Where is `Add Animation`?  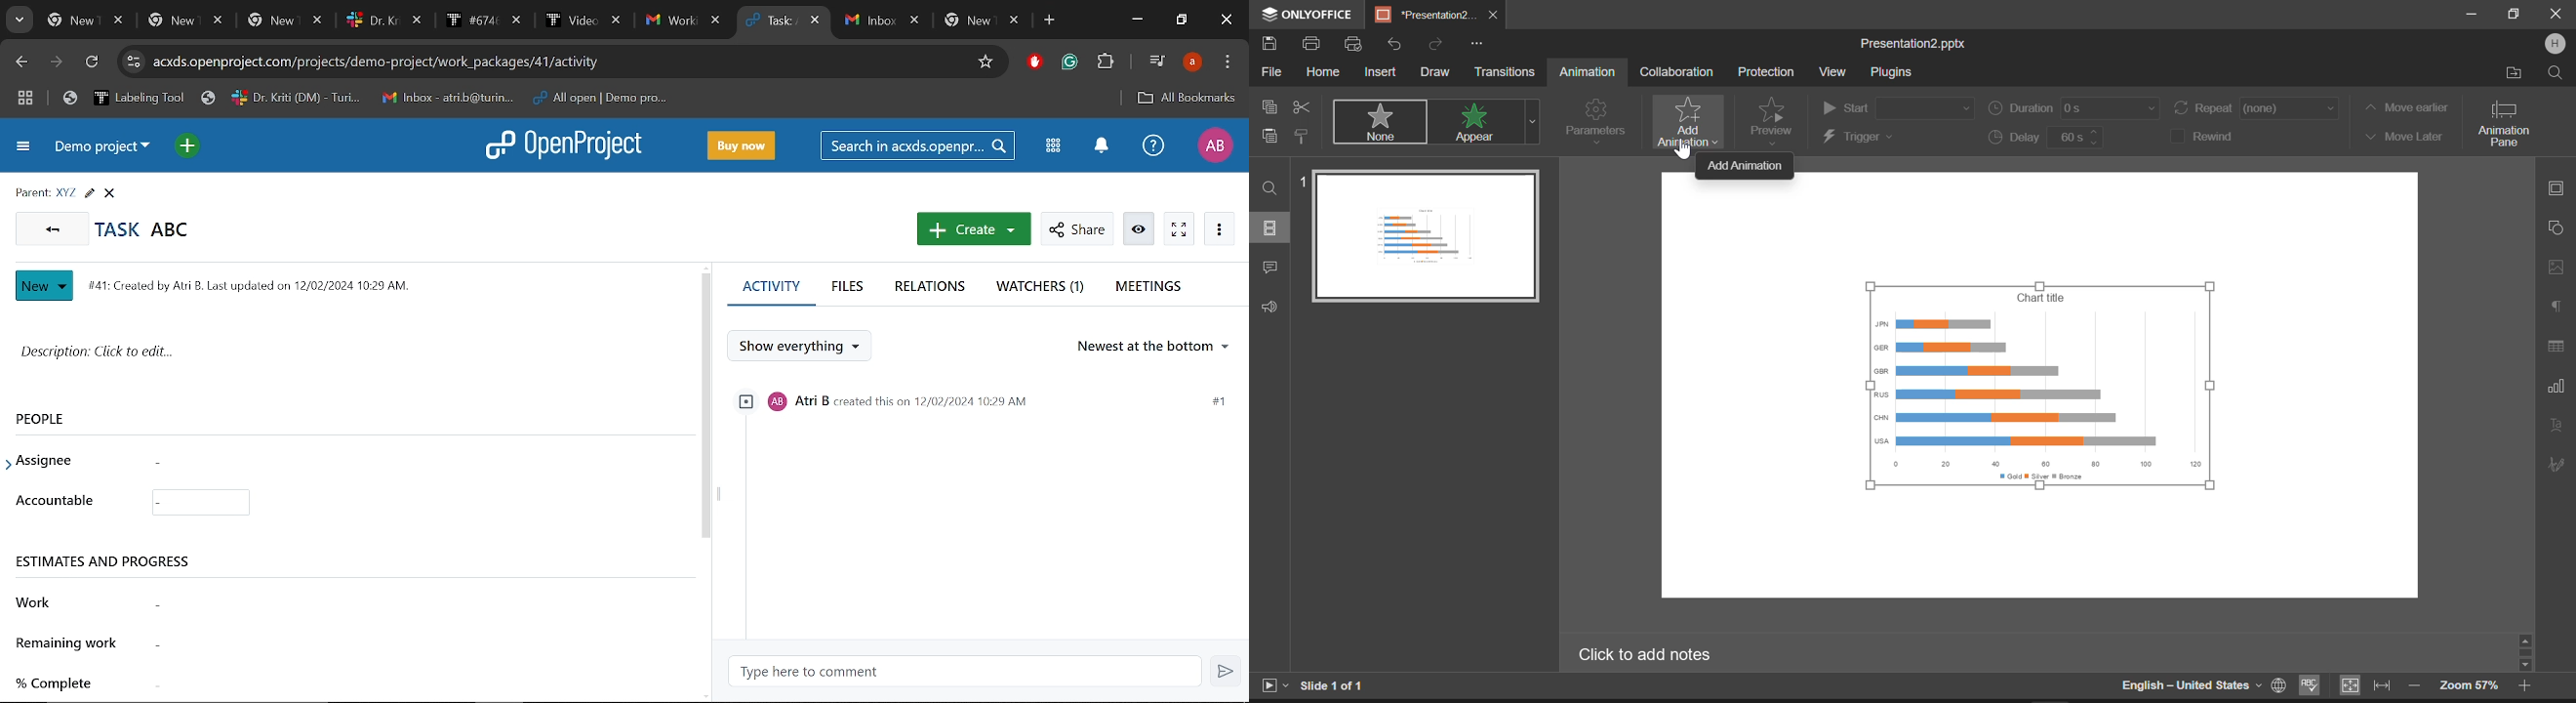
Add Animation is located at coordinates (1747, 166).